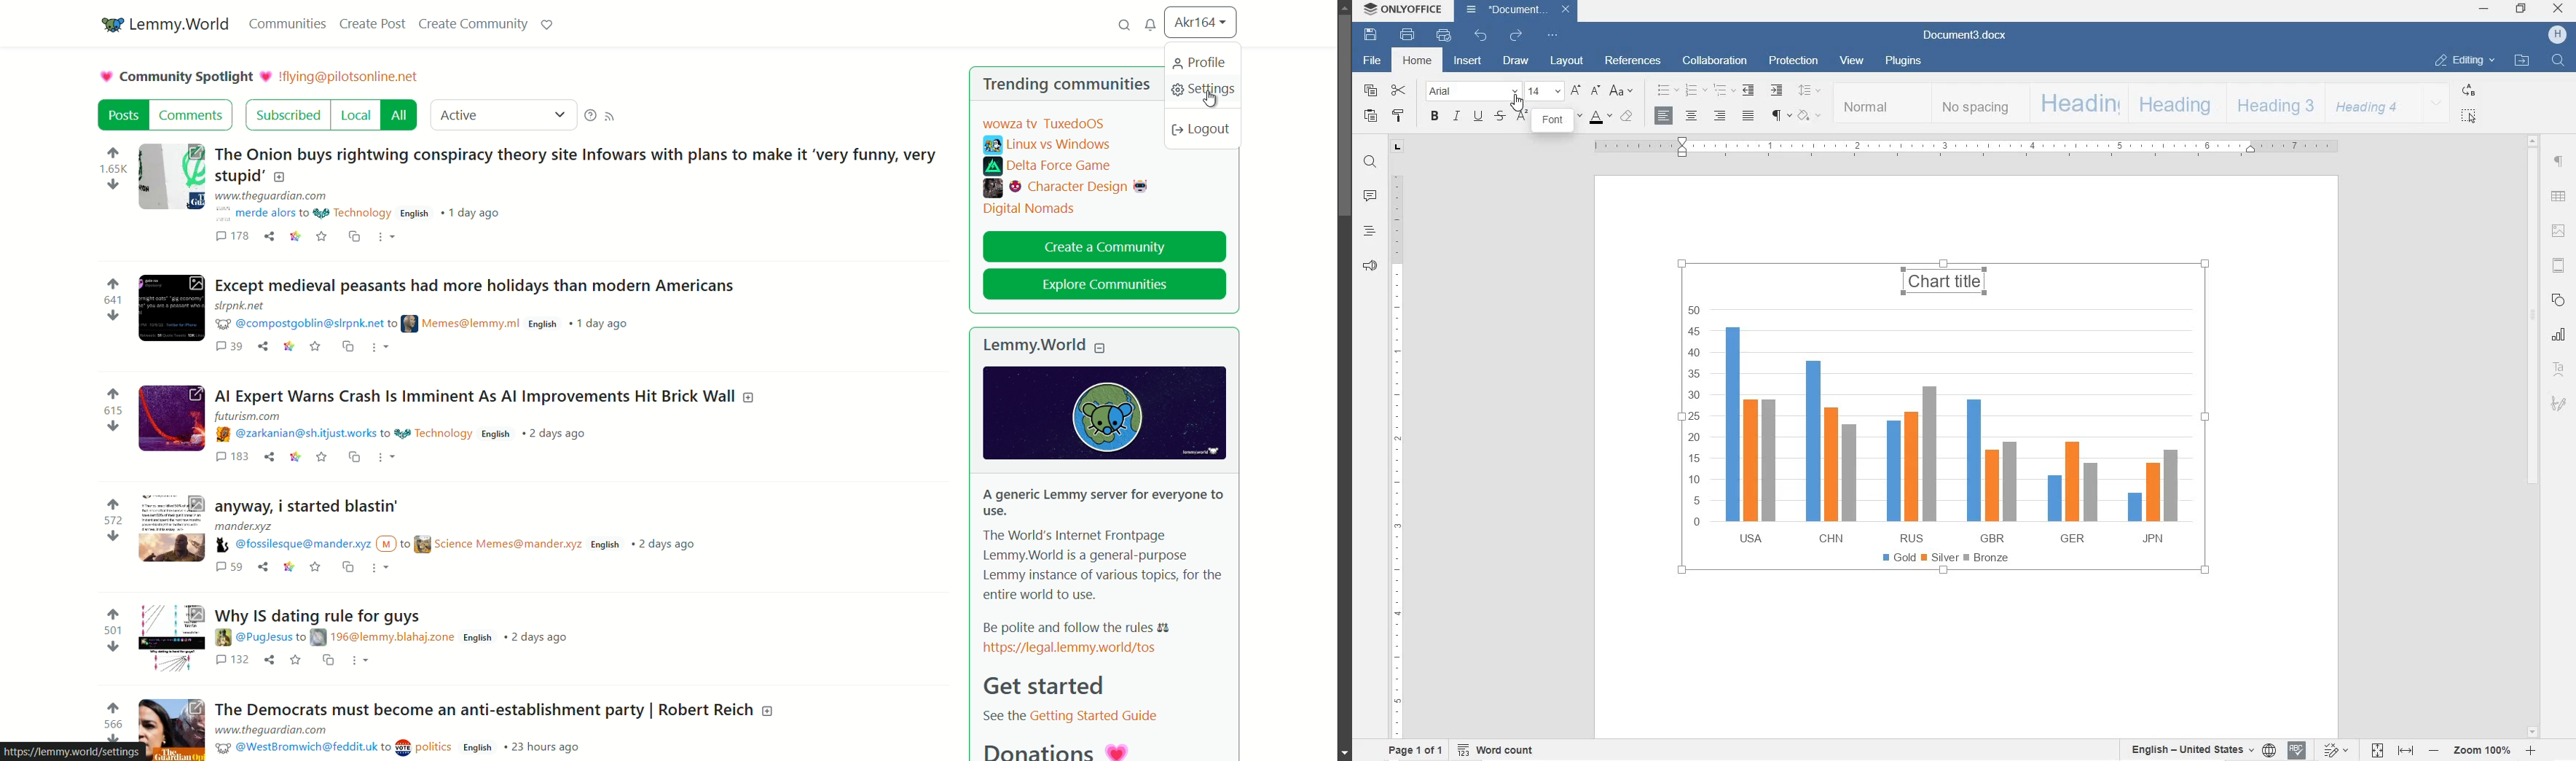 Image resolution: width=2576 pixels, height=784 pixels. I want to click on post details, so click(435, 741).